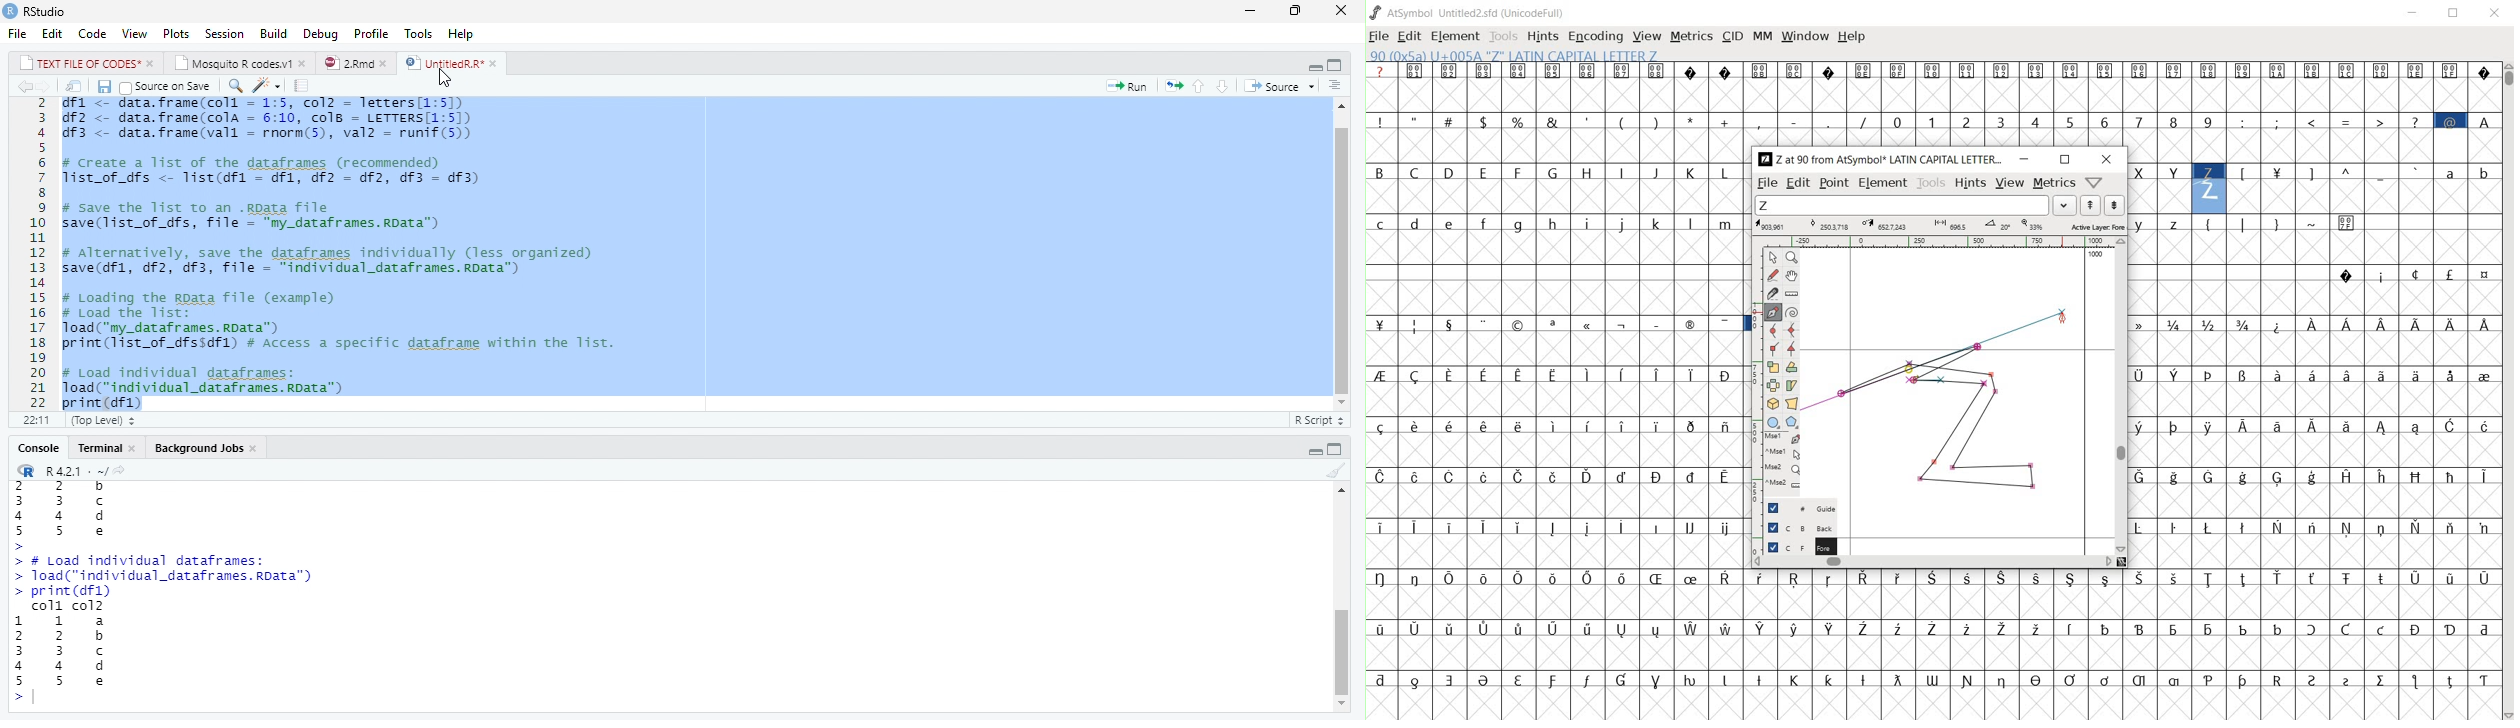 Image resolution: width=2520 pixels, height=728 pixels. I want to click on R 4.2.1 - ~/, so click(73, 469).